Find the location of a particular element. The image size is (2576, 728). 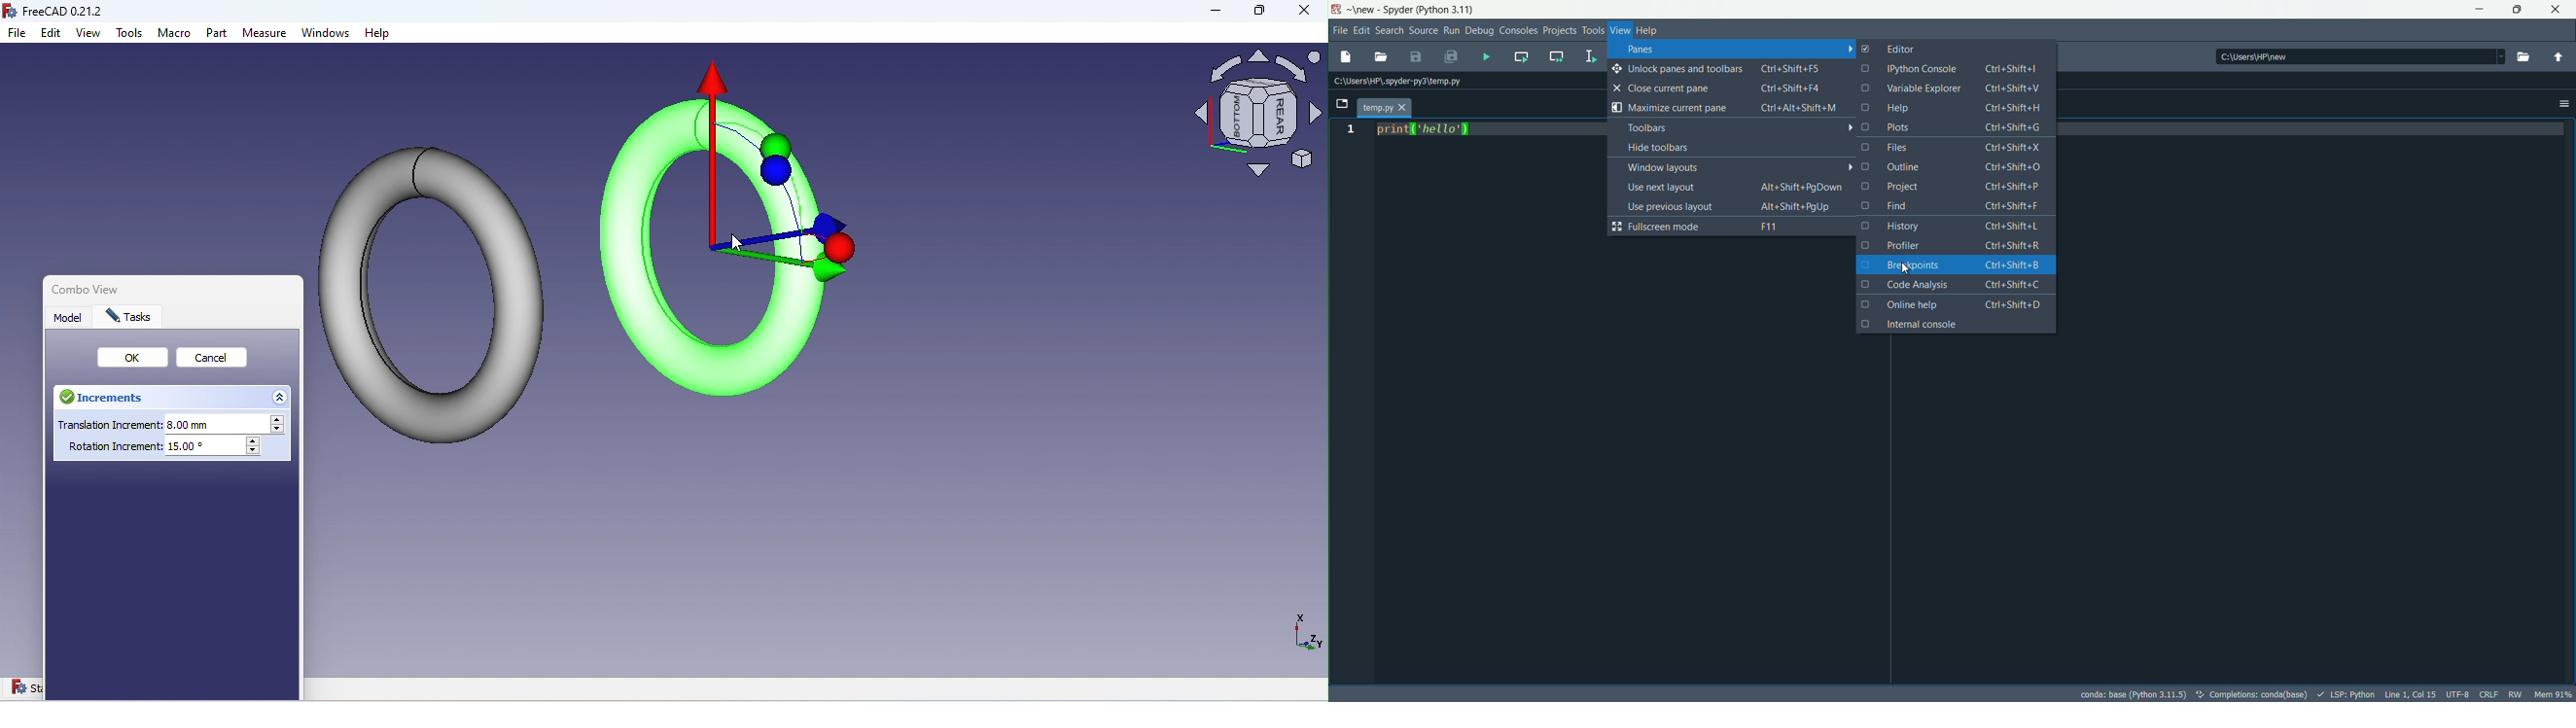

window layouts is located at coordinates (1739, 167).